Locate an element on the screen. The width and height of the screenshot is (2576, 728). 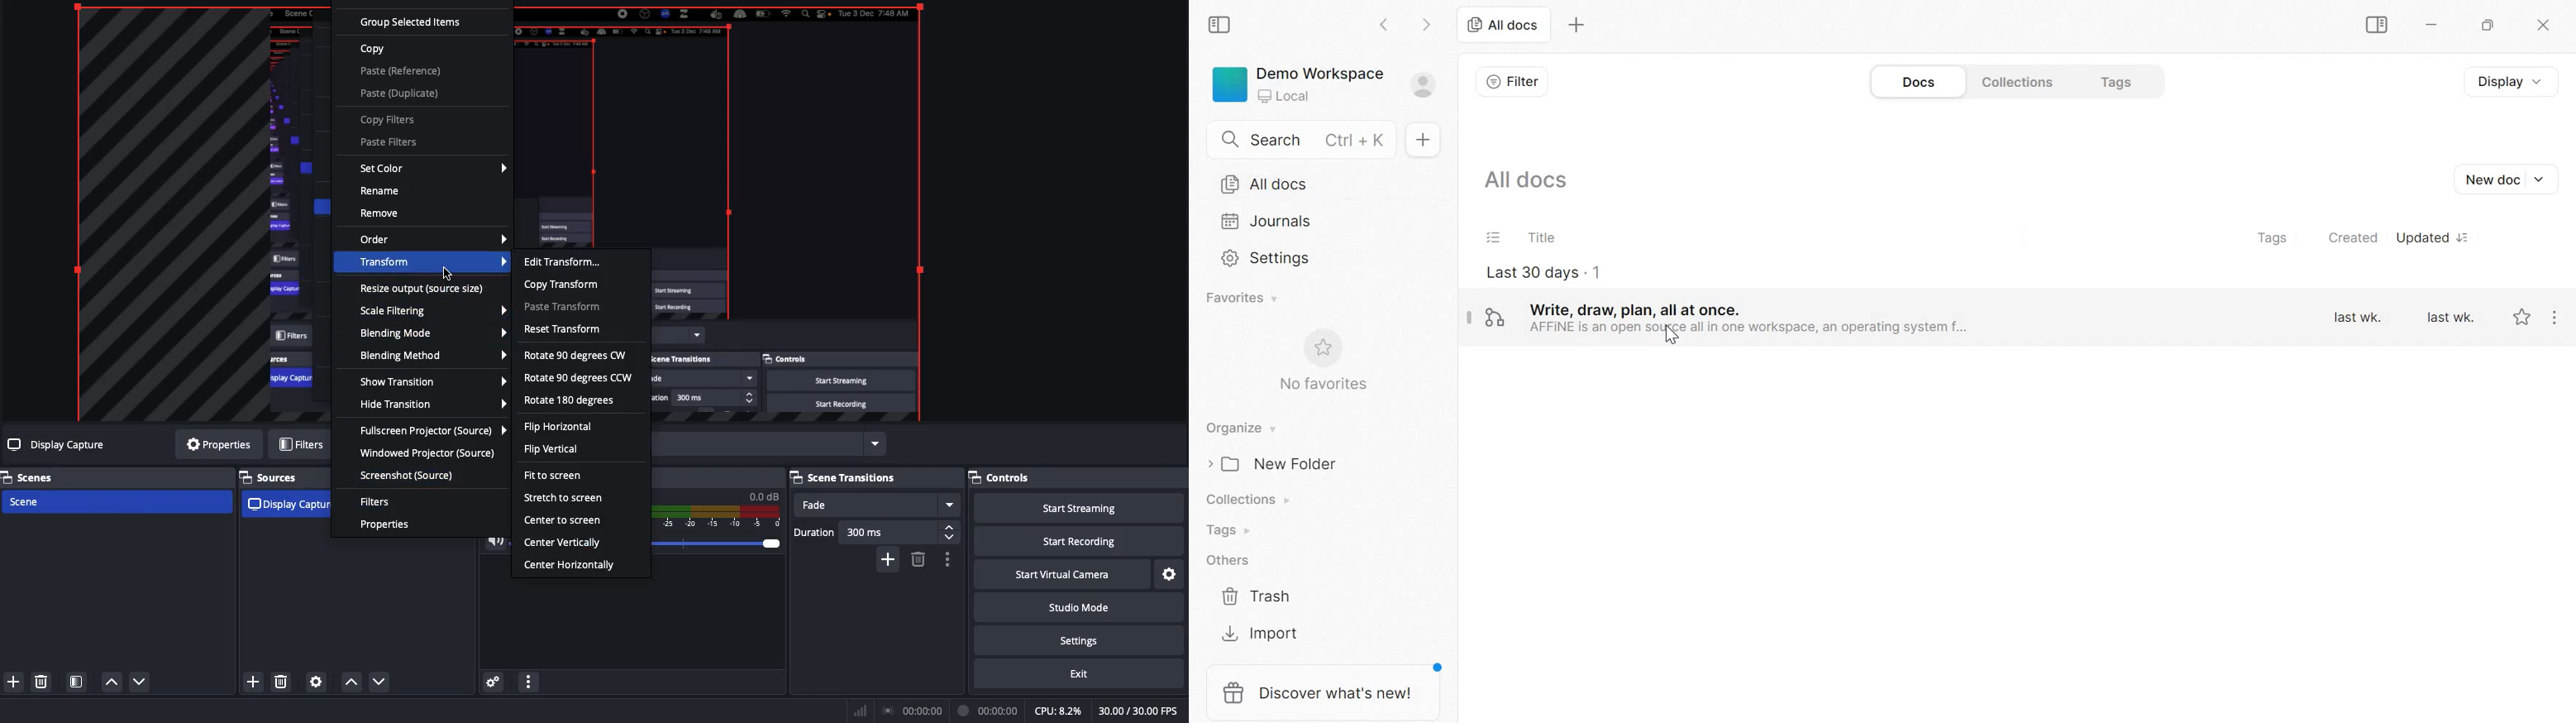
Filters is located at coordinates (304, 443).